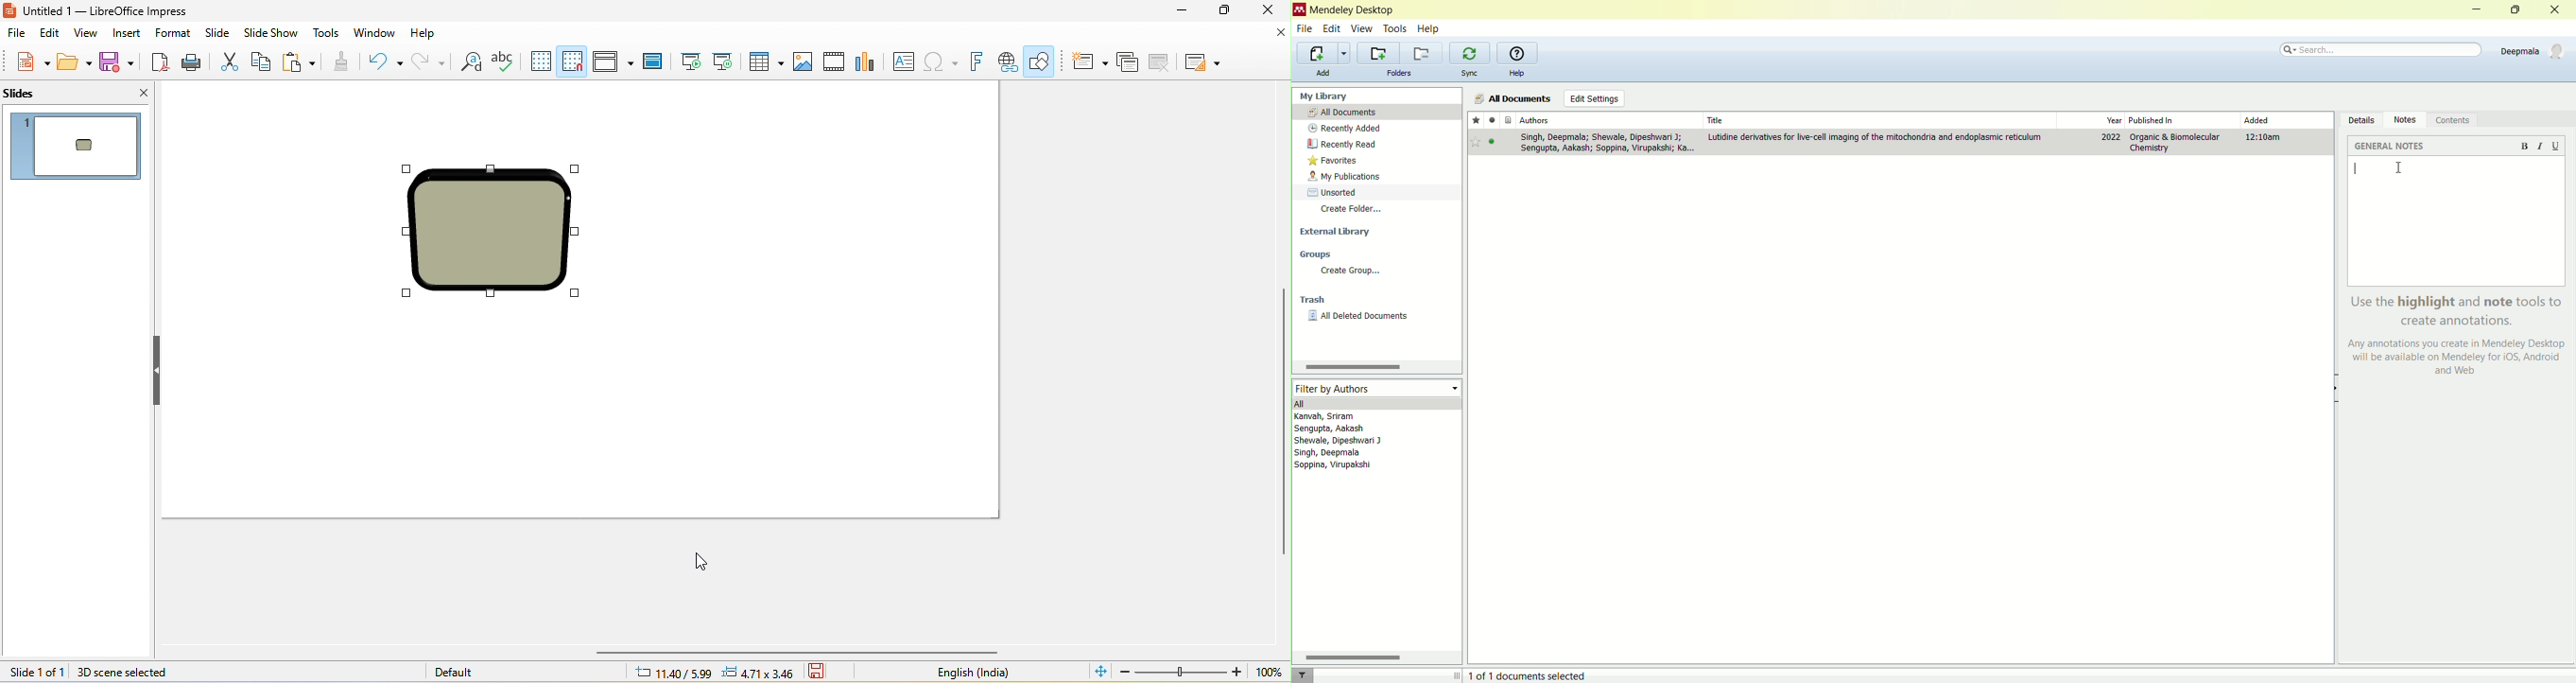  I want to click on edit settings, so click(1593, 98).